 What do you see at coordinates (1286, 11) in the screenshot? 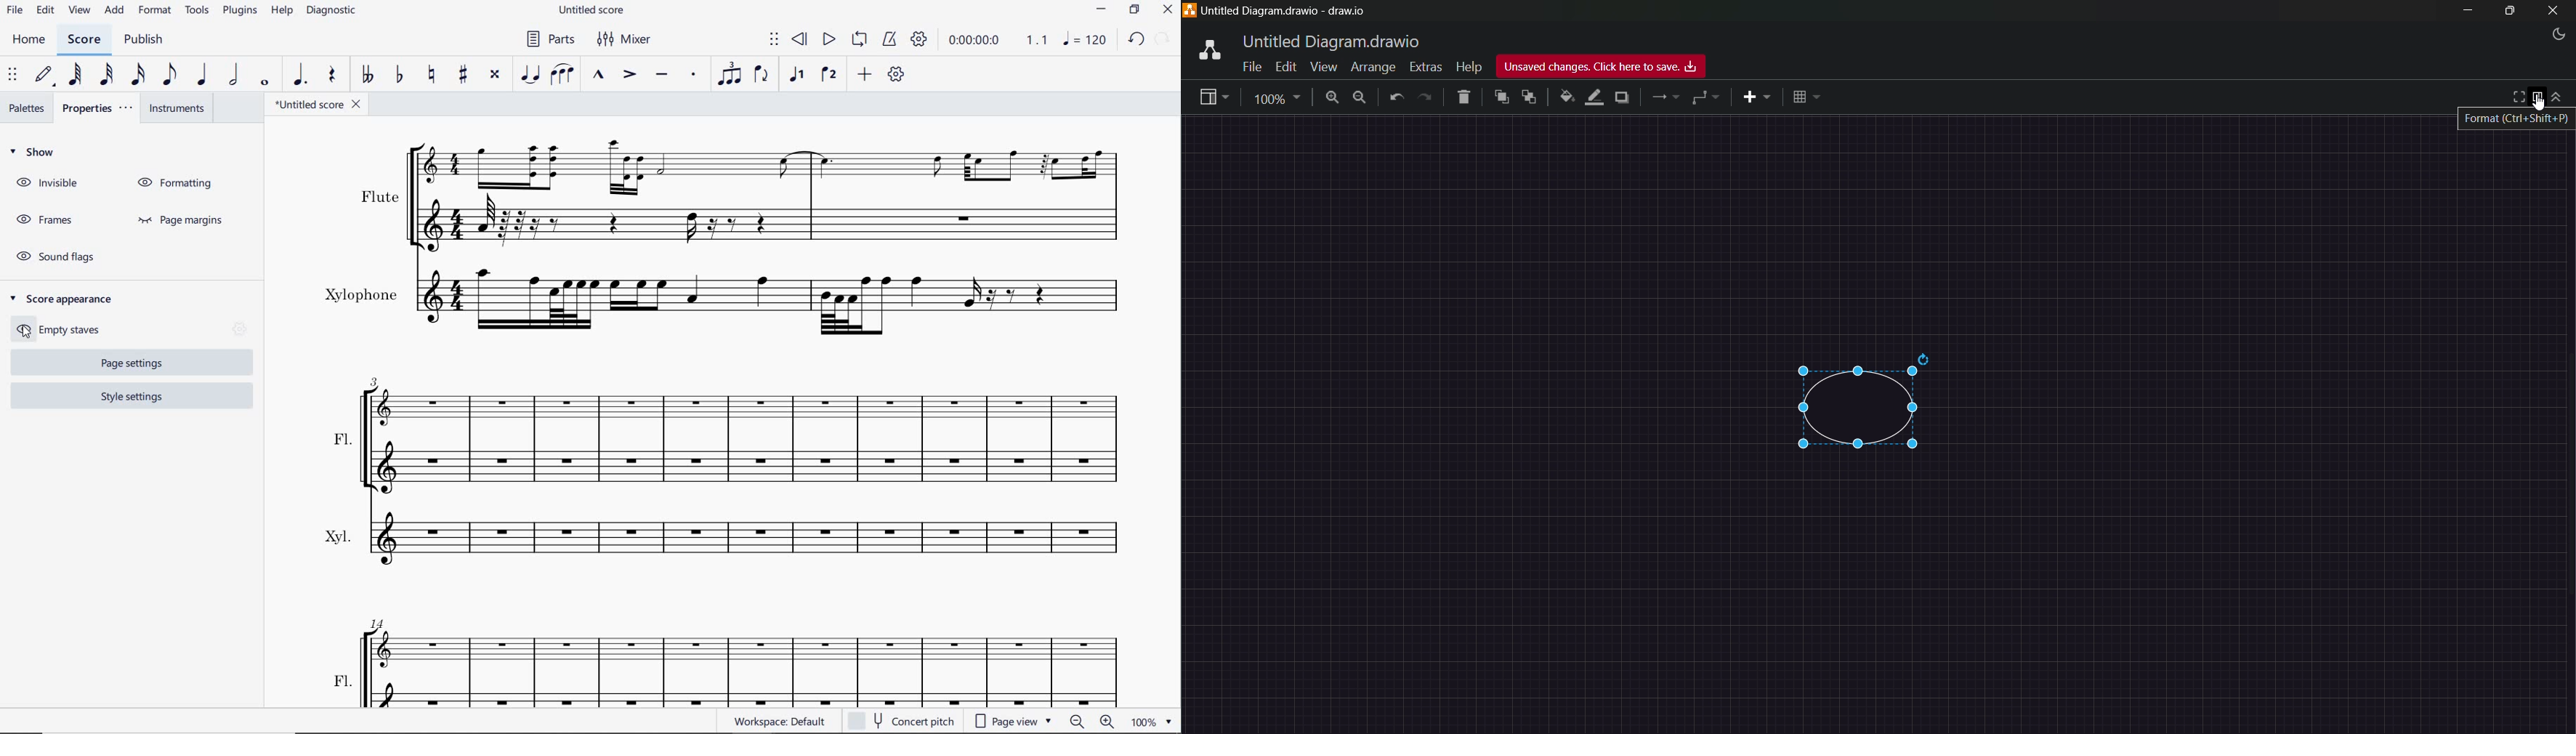
I see `Untitled Diagram.drawio - draw.io` at bounding box center [1286, 11].